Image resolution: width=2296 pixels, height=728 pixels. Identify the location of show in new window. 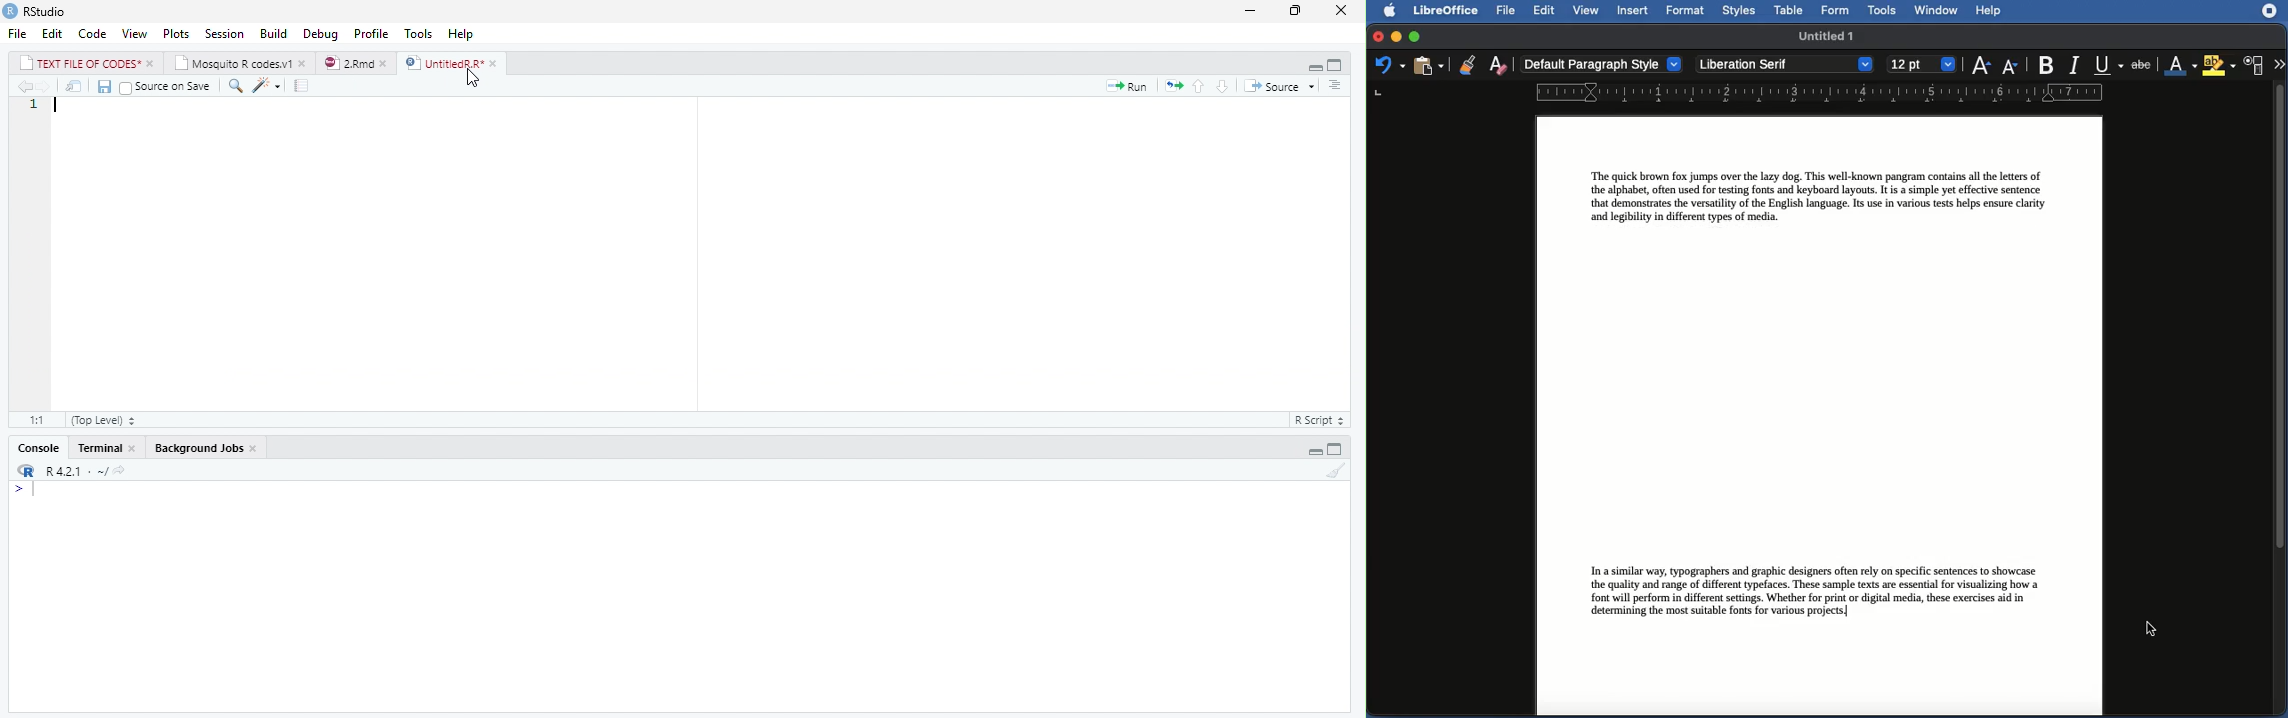
(76, 87).